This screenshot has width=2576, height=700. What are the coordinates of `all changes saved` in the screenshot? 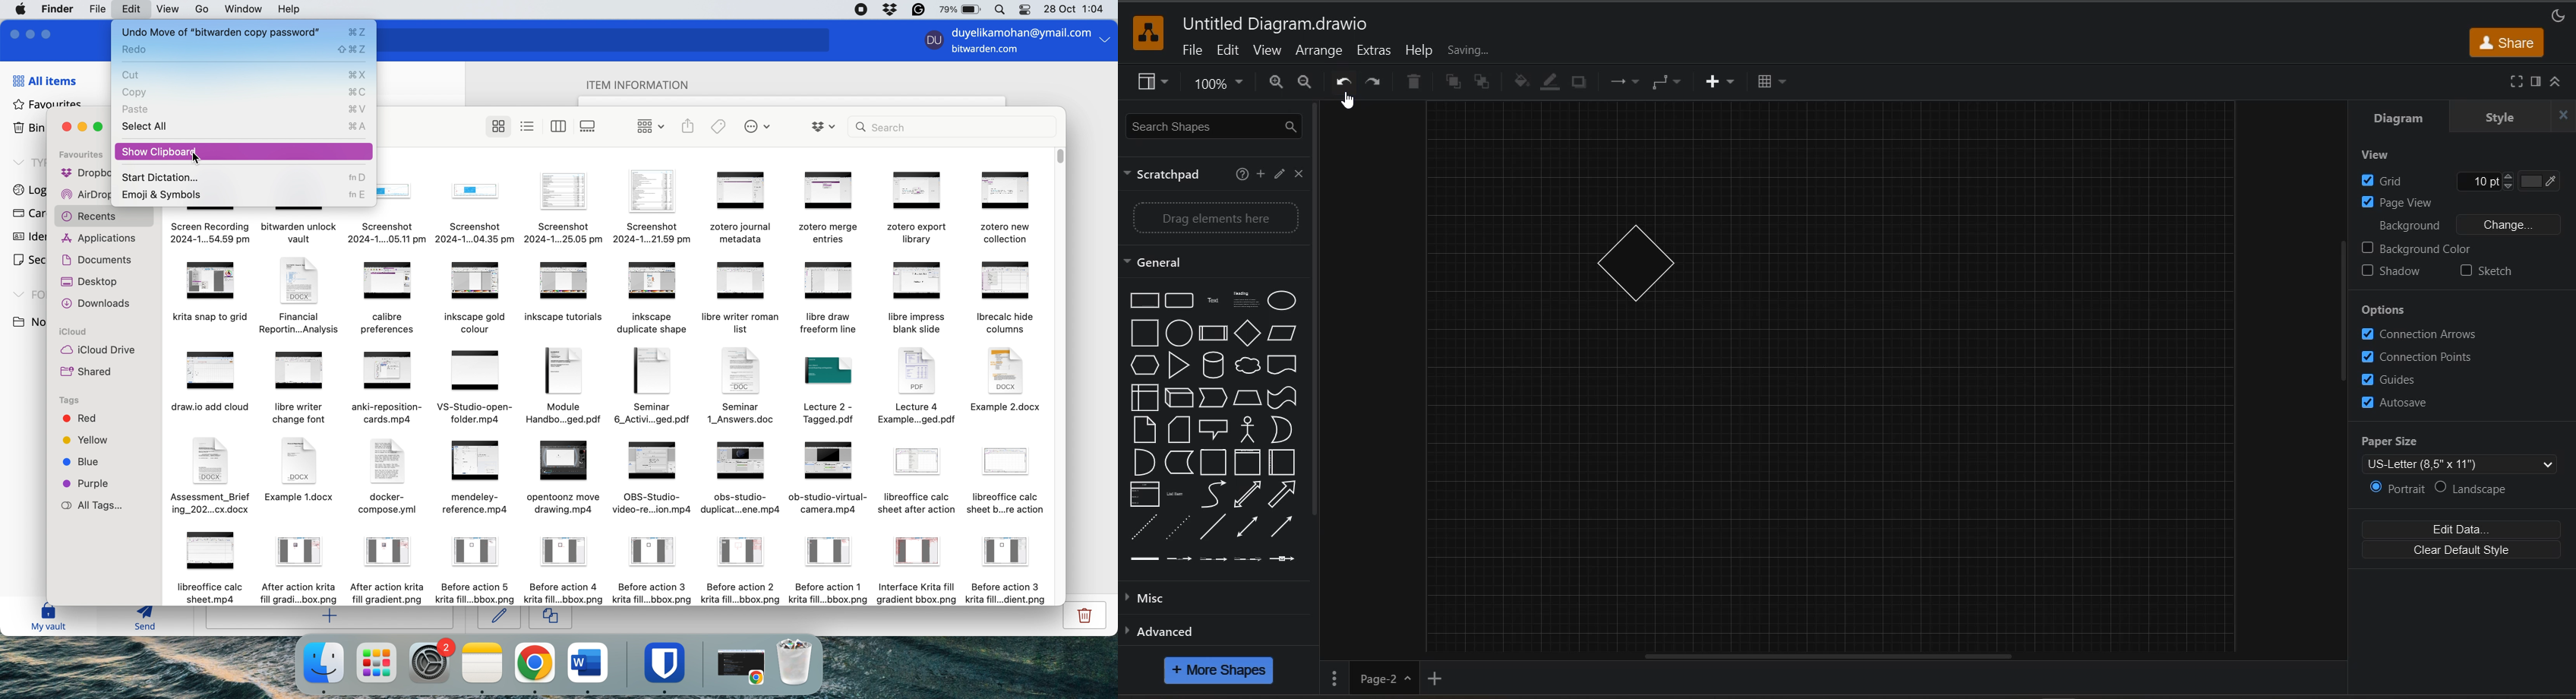 It's located at (1499, 53).